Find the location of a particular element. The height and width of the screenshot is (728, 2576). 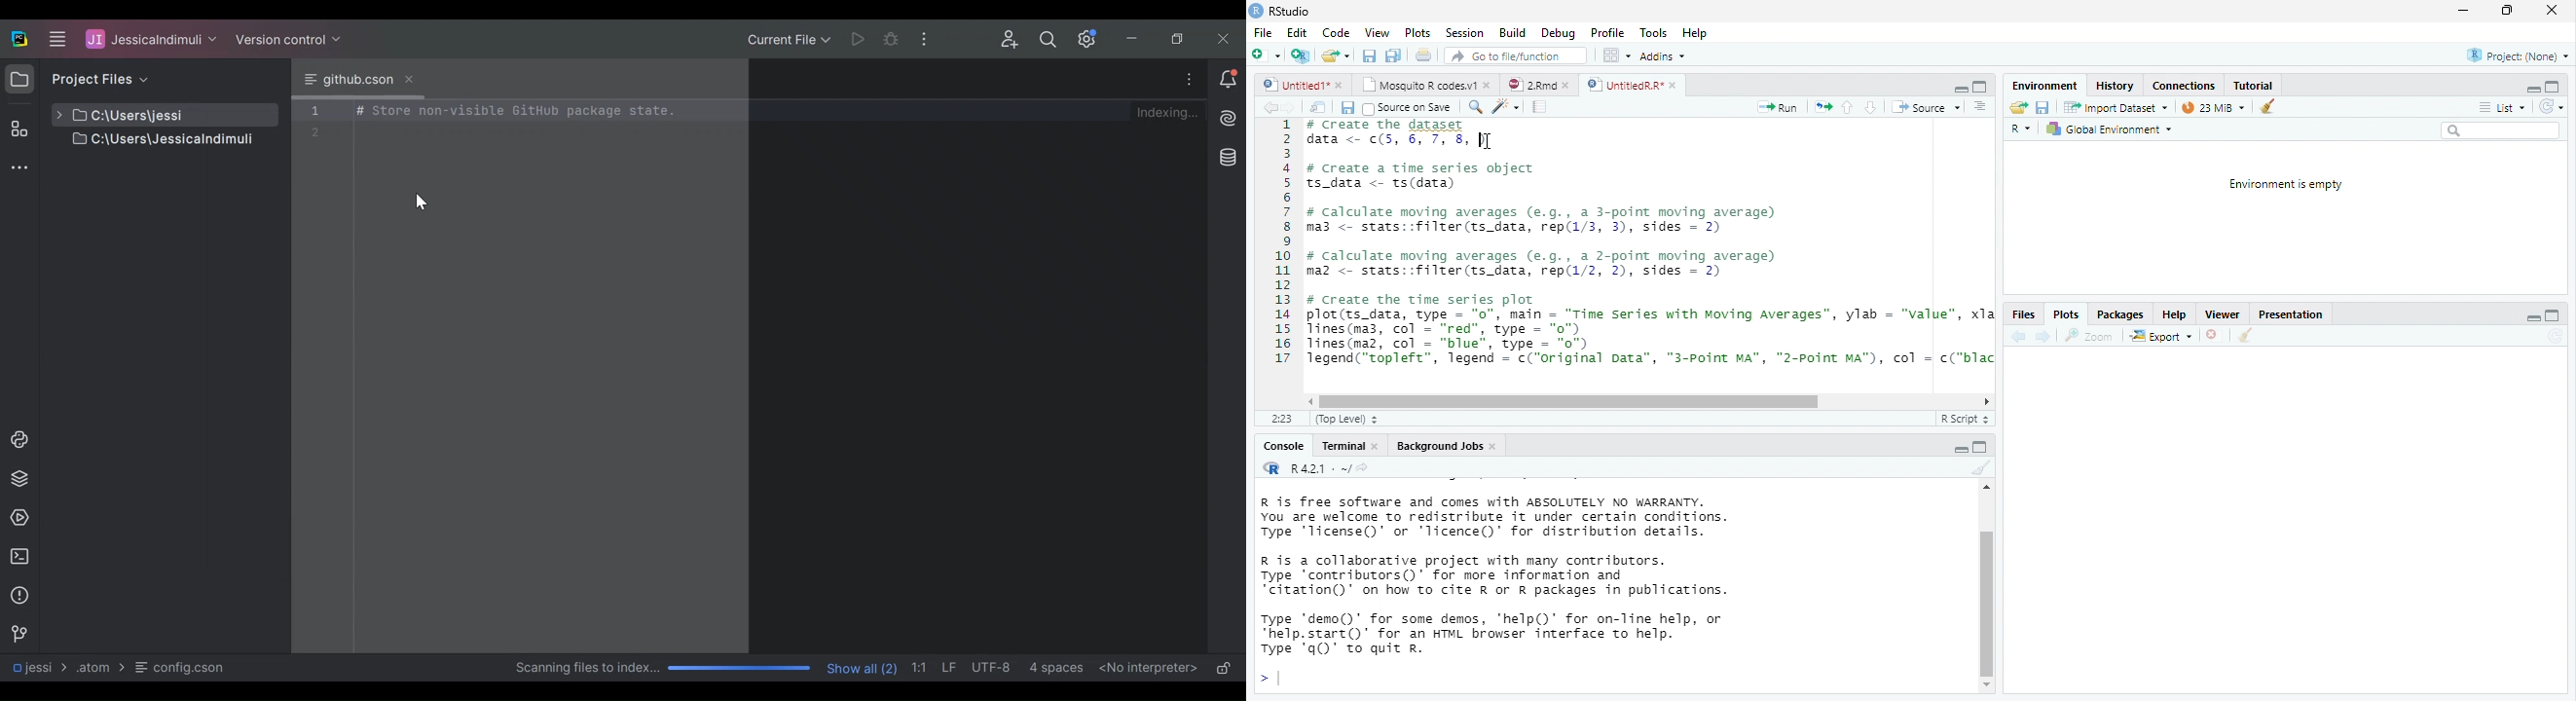

Python is located at coordinates (20, 478).